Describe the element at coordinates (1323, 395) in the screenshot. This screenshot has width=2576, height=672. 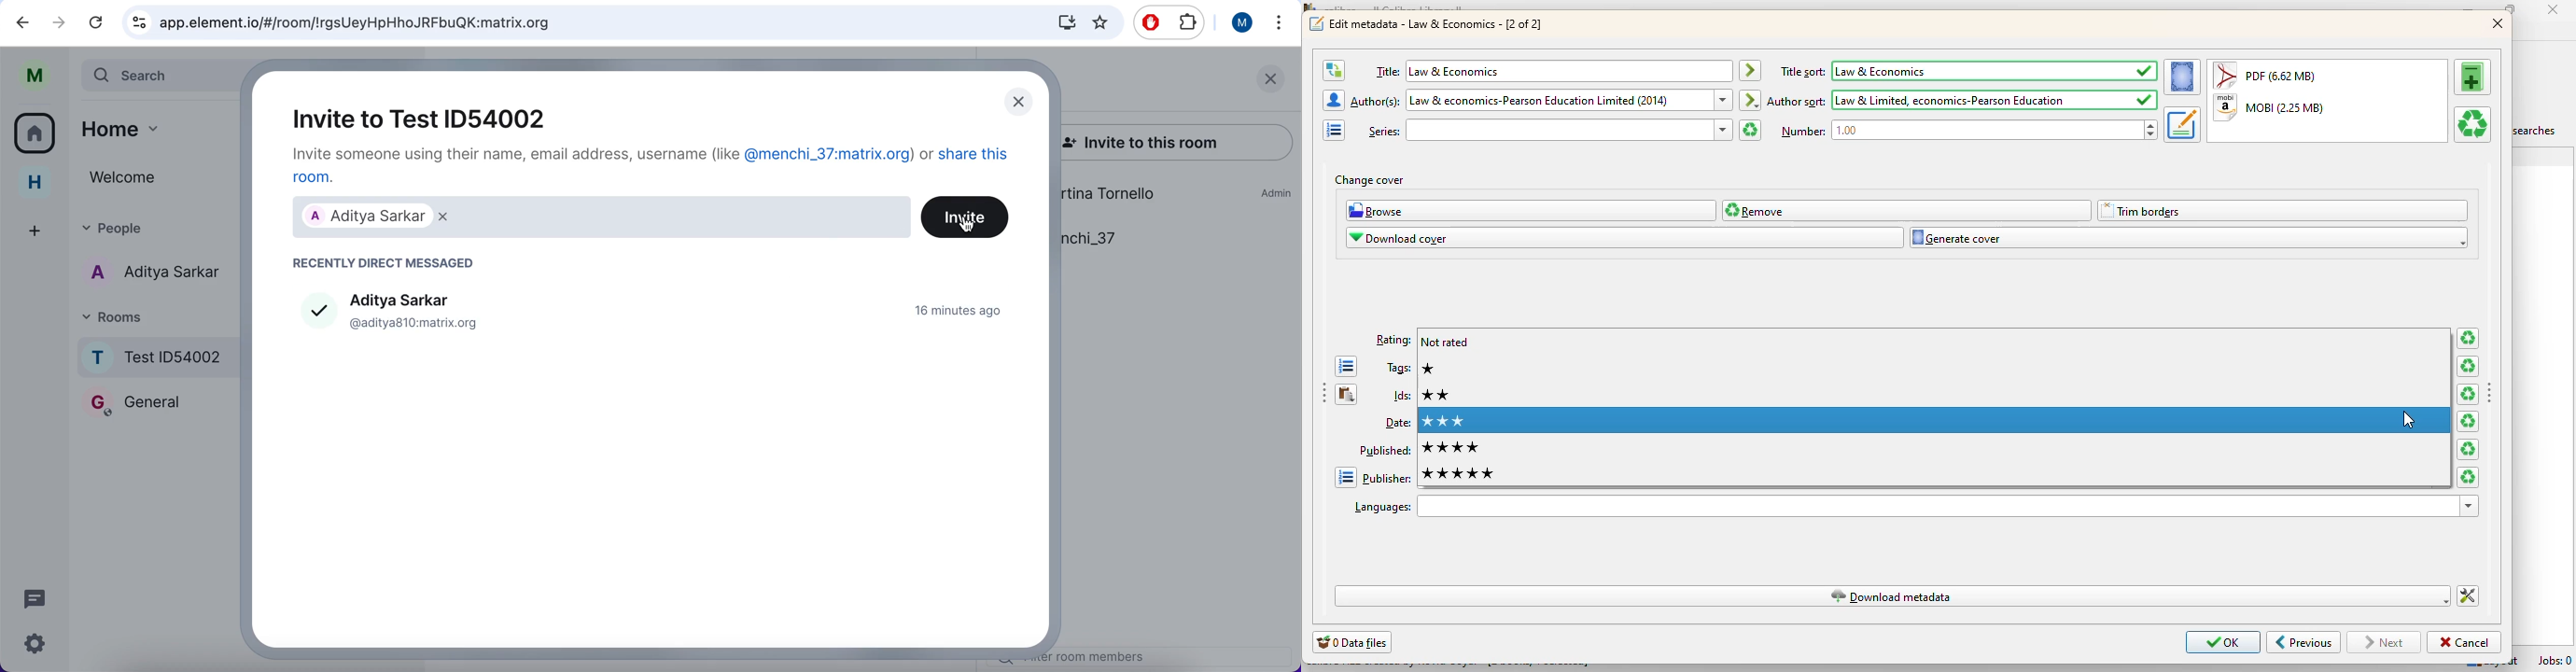
I see `toggle sidebar` at that location.